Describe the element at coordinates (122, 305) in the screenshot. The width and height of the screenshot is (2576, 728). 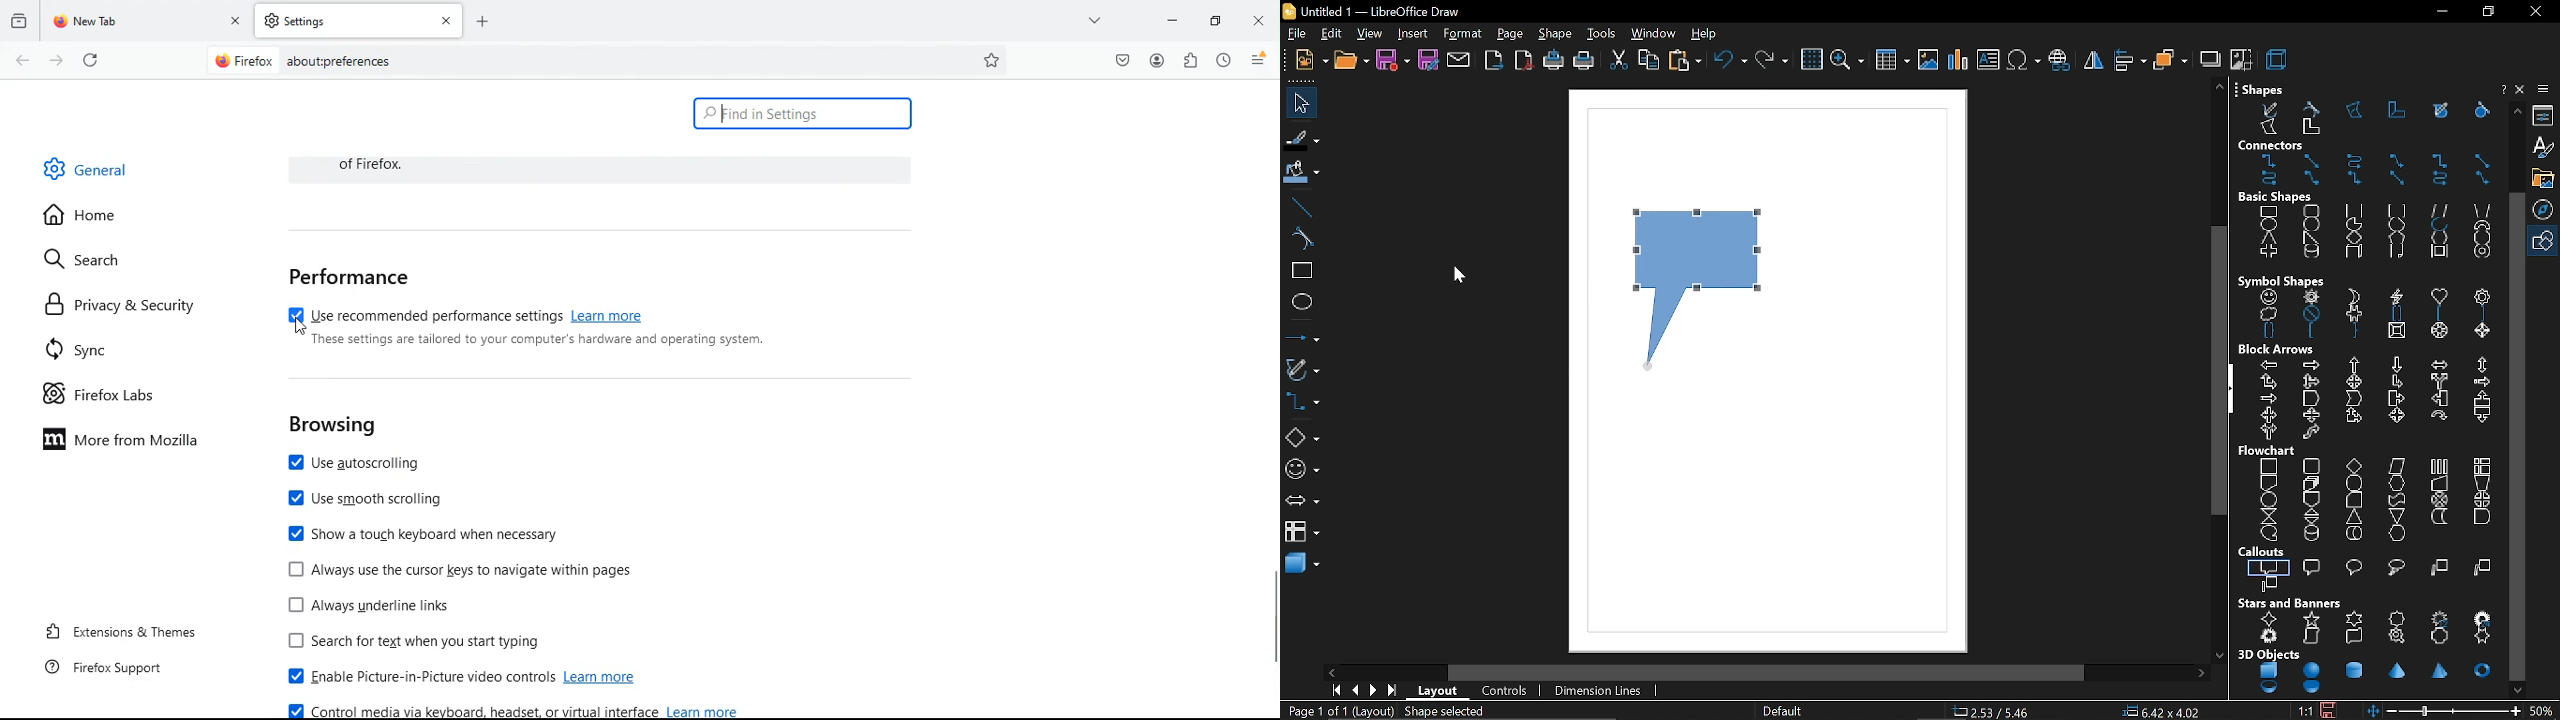
I see `privacy & security` at that location.